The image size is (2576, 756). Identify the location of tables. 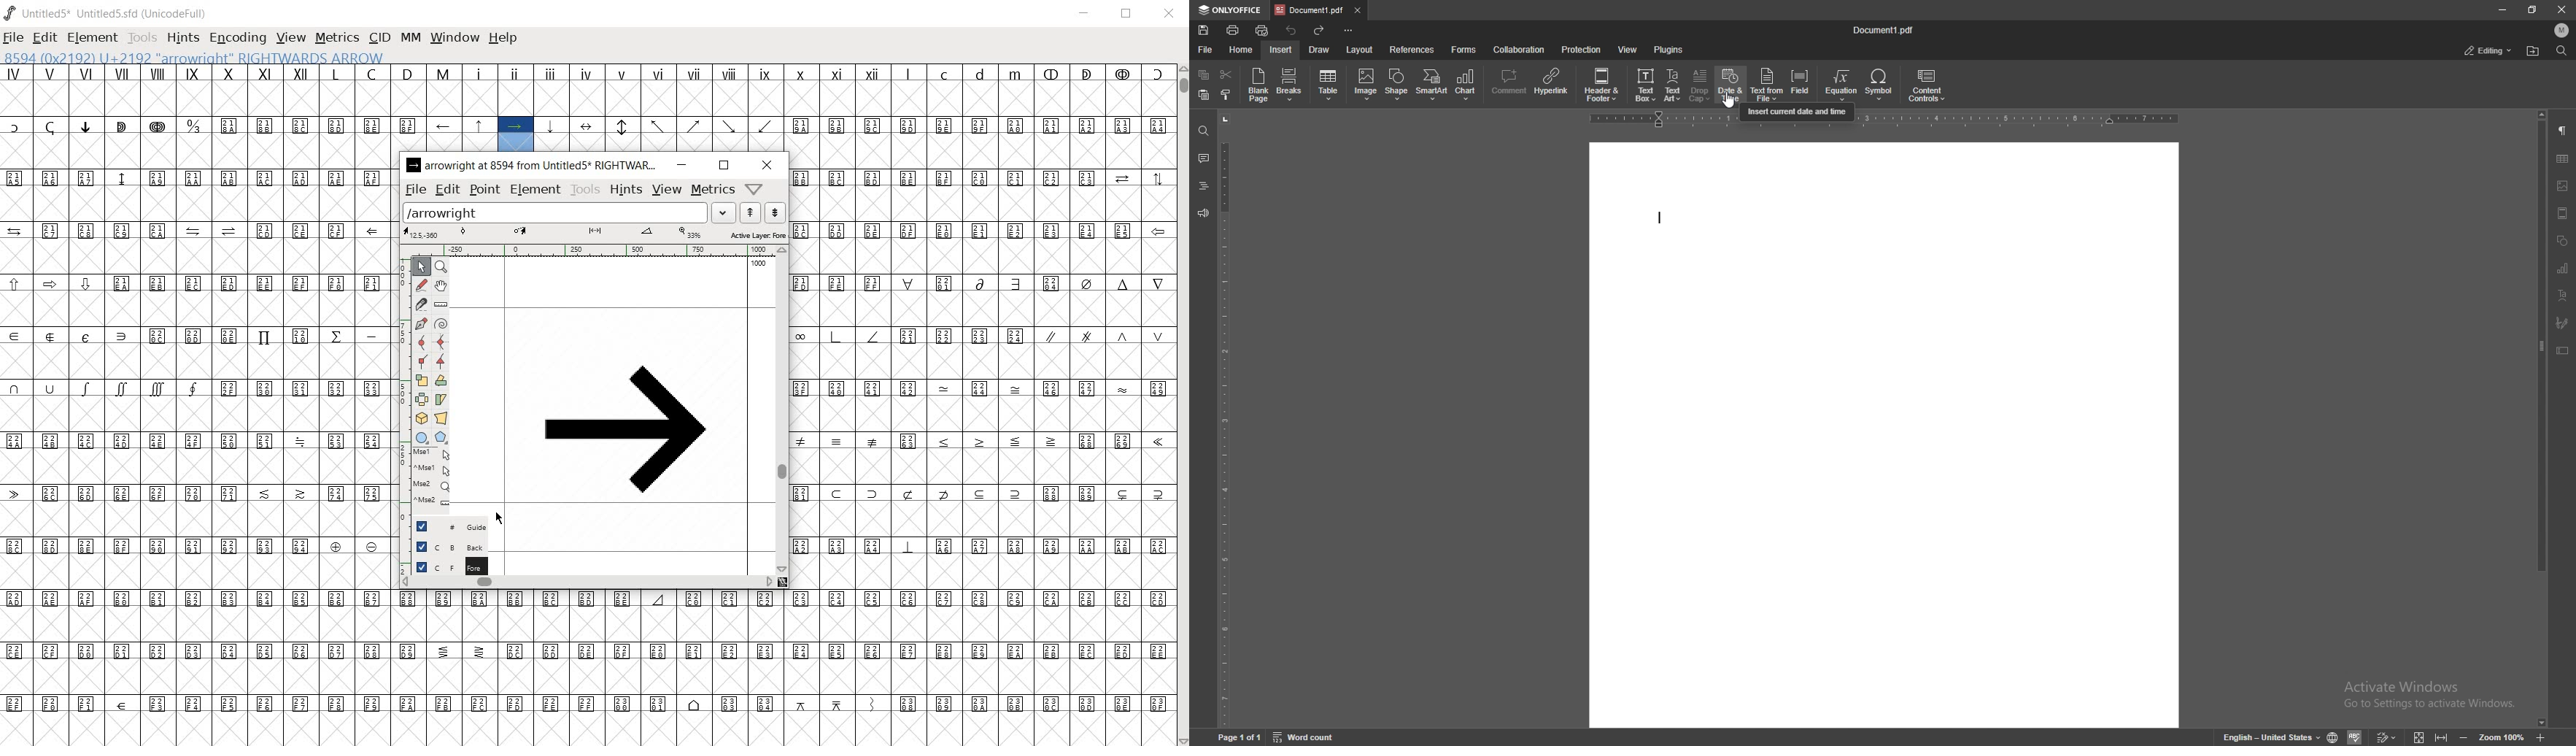
(2563, 158).